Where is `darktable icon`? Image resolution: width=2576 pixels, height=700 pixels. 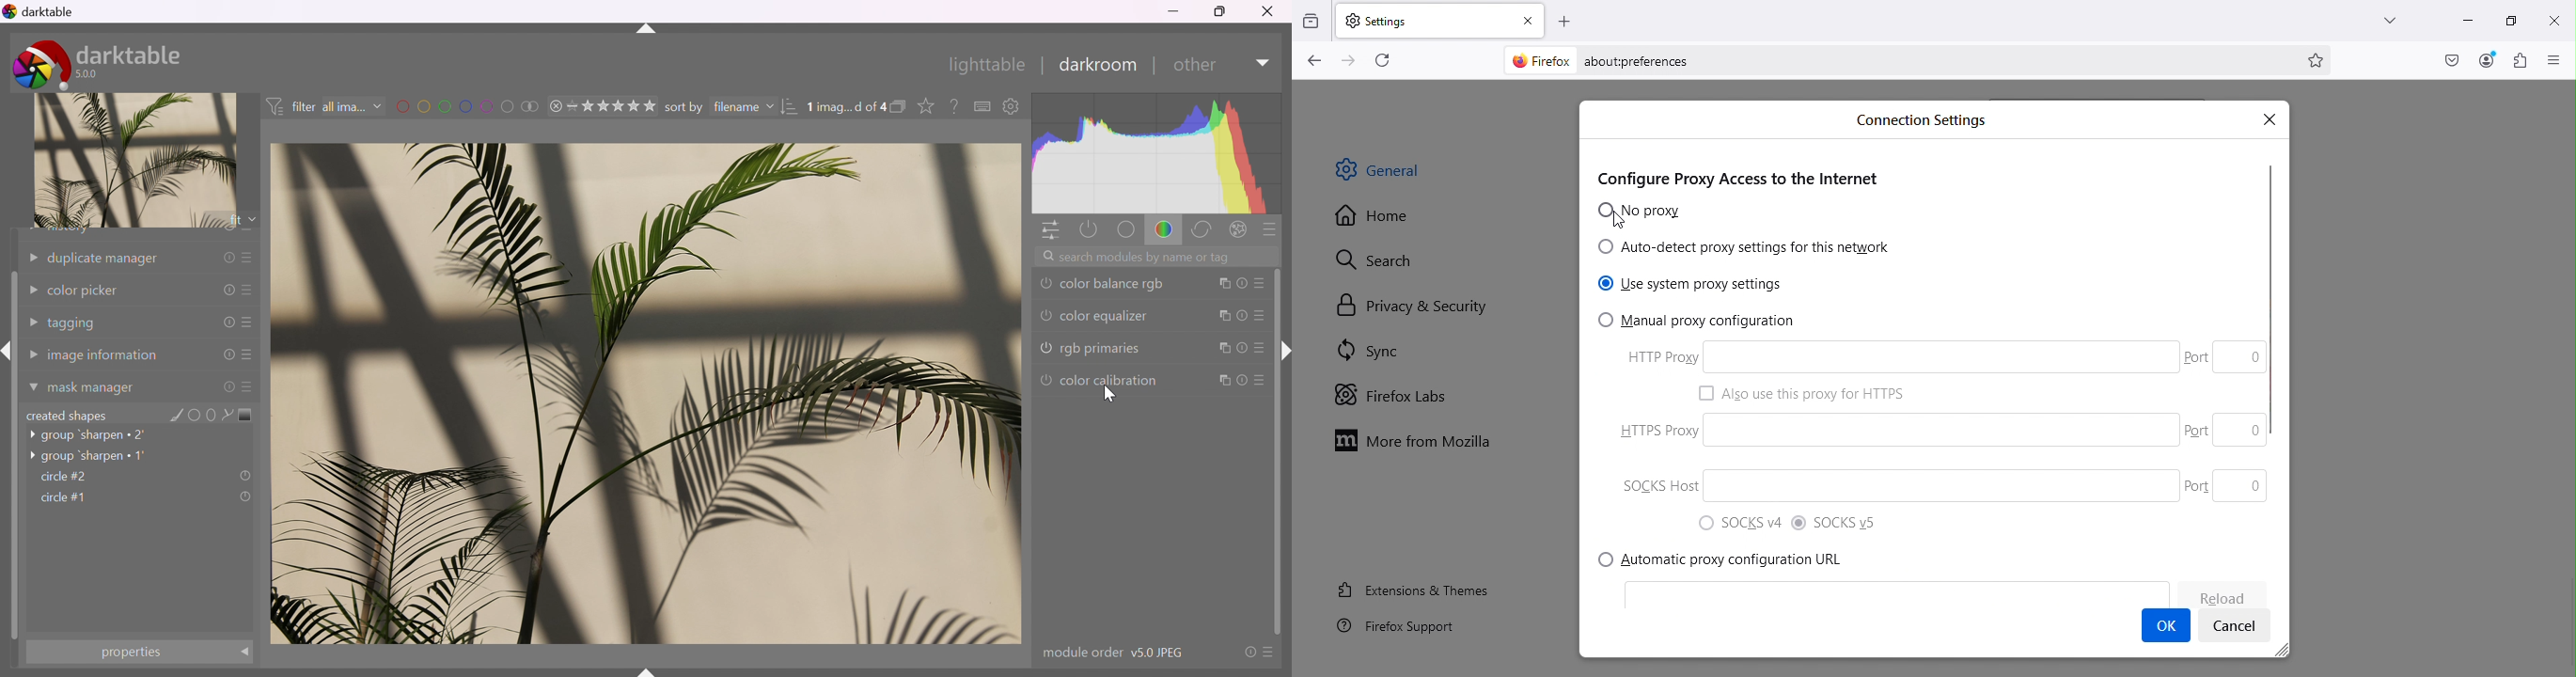
darktable icon is located at coordinates (38, 66).